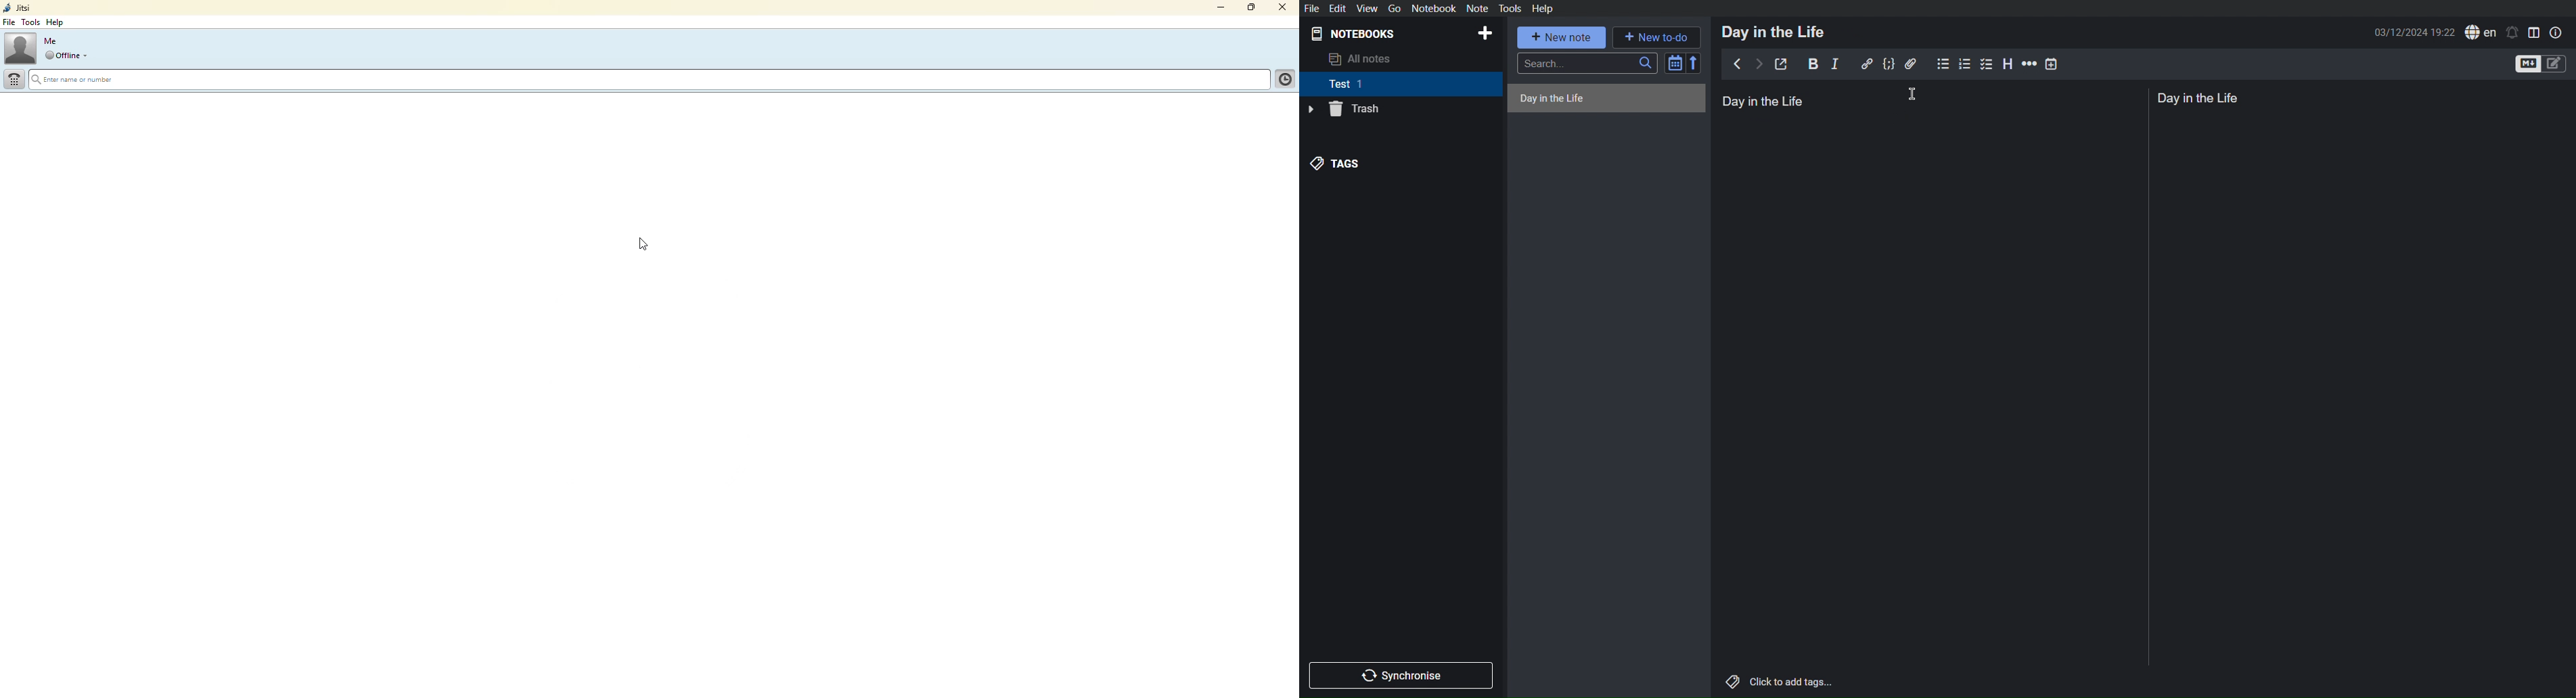 Image resolution: width=2576 pixels, height=700 pixels. What do you see at coordinates (2555, 33) in the screenshot?
I see `Note Properties` at bounding box center [2555, 33].